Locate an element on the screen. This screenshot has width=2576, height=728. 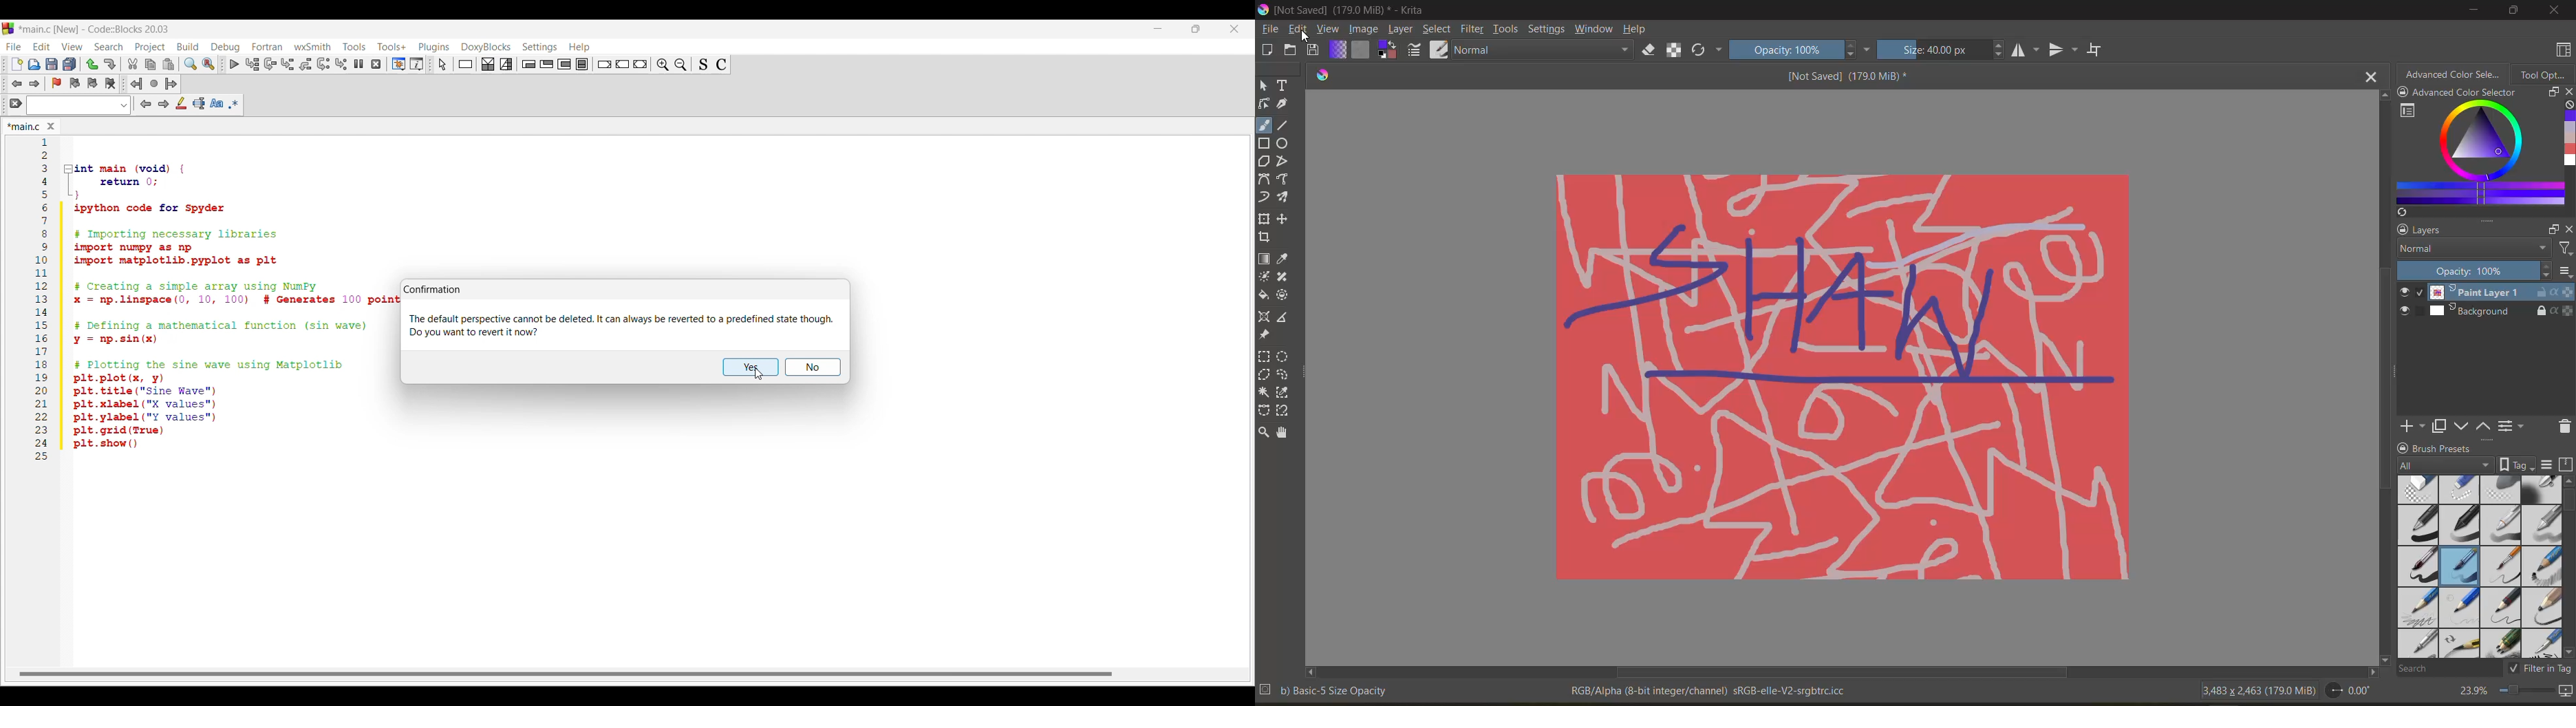
free hand brush is located at coordinates (1265, 125).